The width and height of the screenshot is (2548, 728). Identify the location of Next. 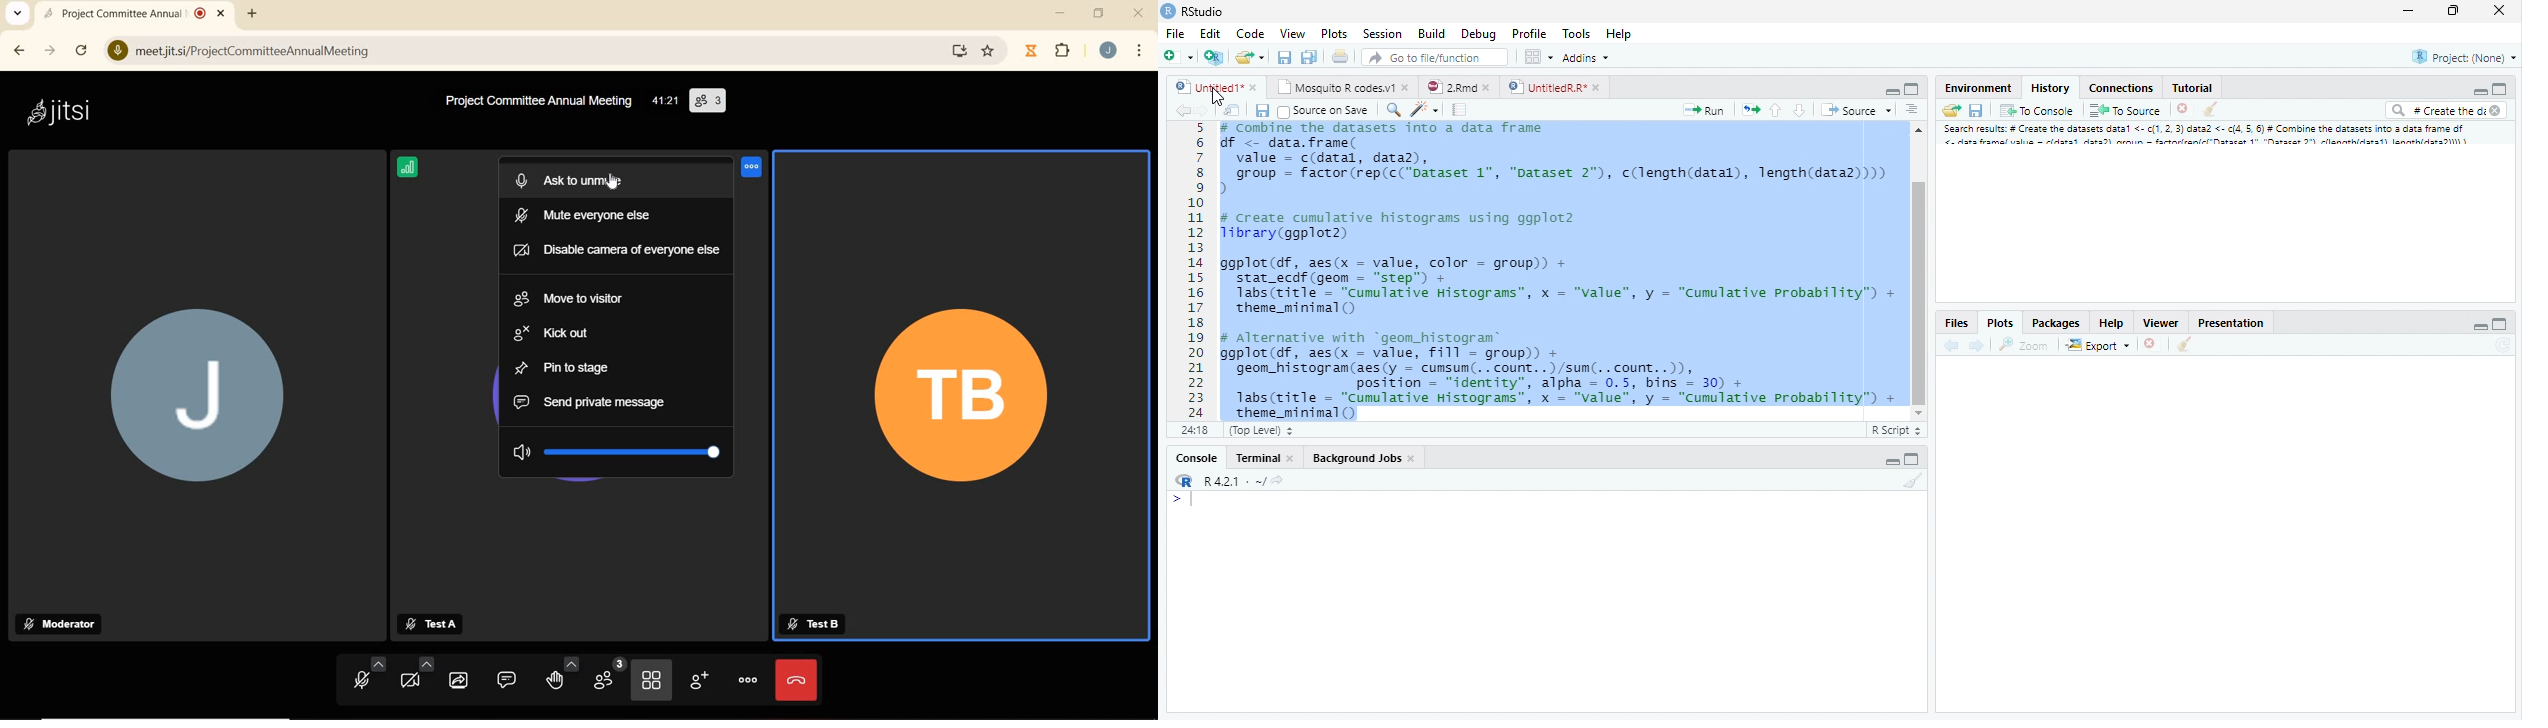
(1976, 347).